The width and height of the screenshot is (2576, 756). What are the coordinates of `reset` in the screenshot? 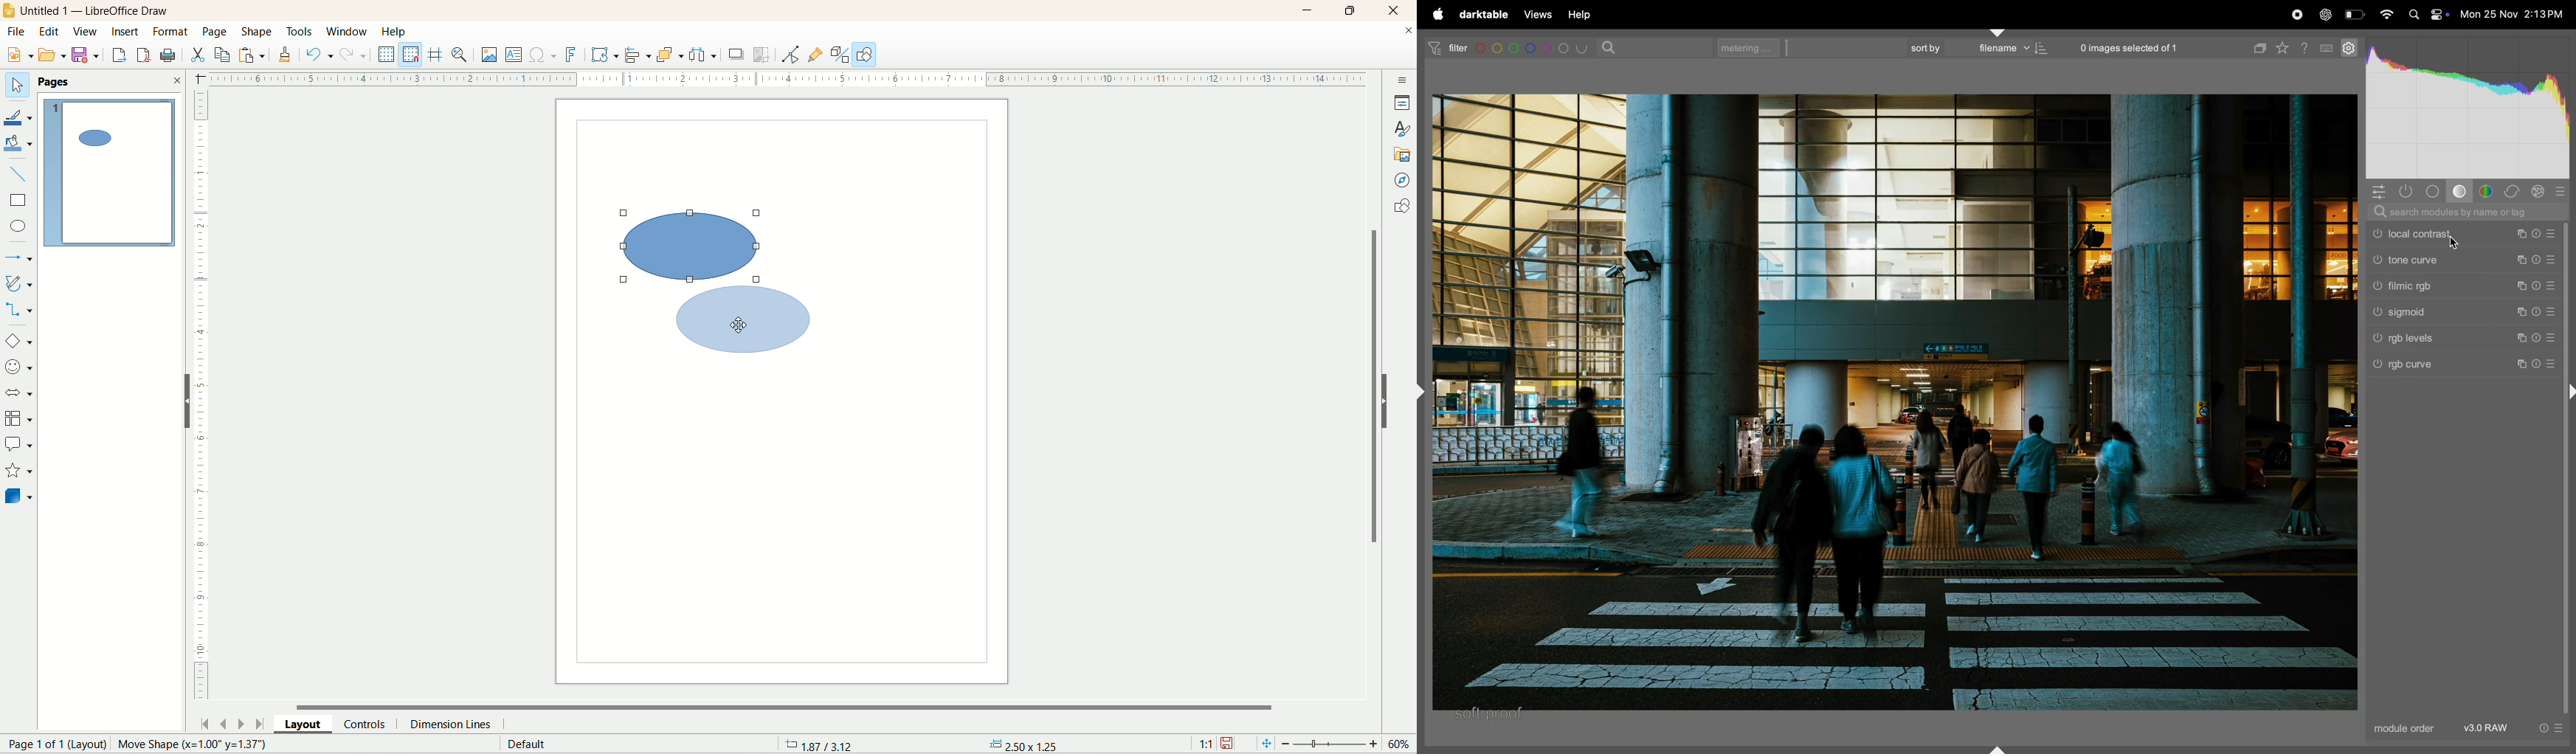 It's located at (2538, 365).